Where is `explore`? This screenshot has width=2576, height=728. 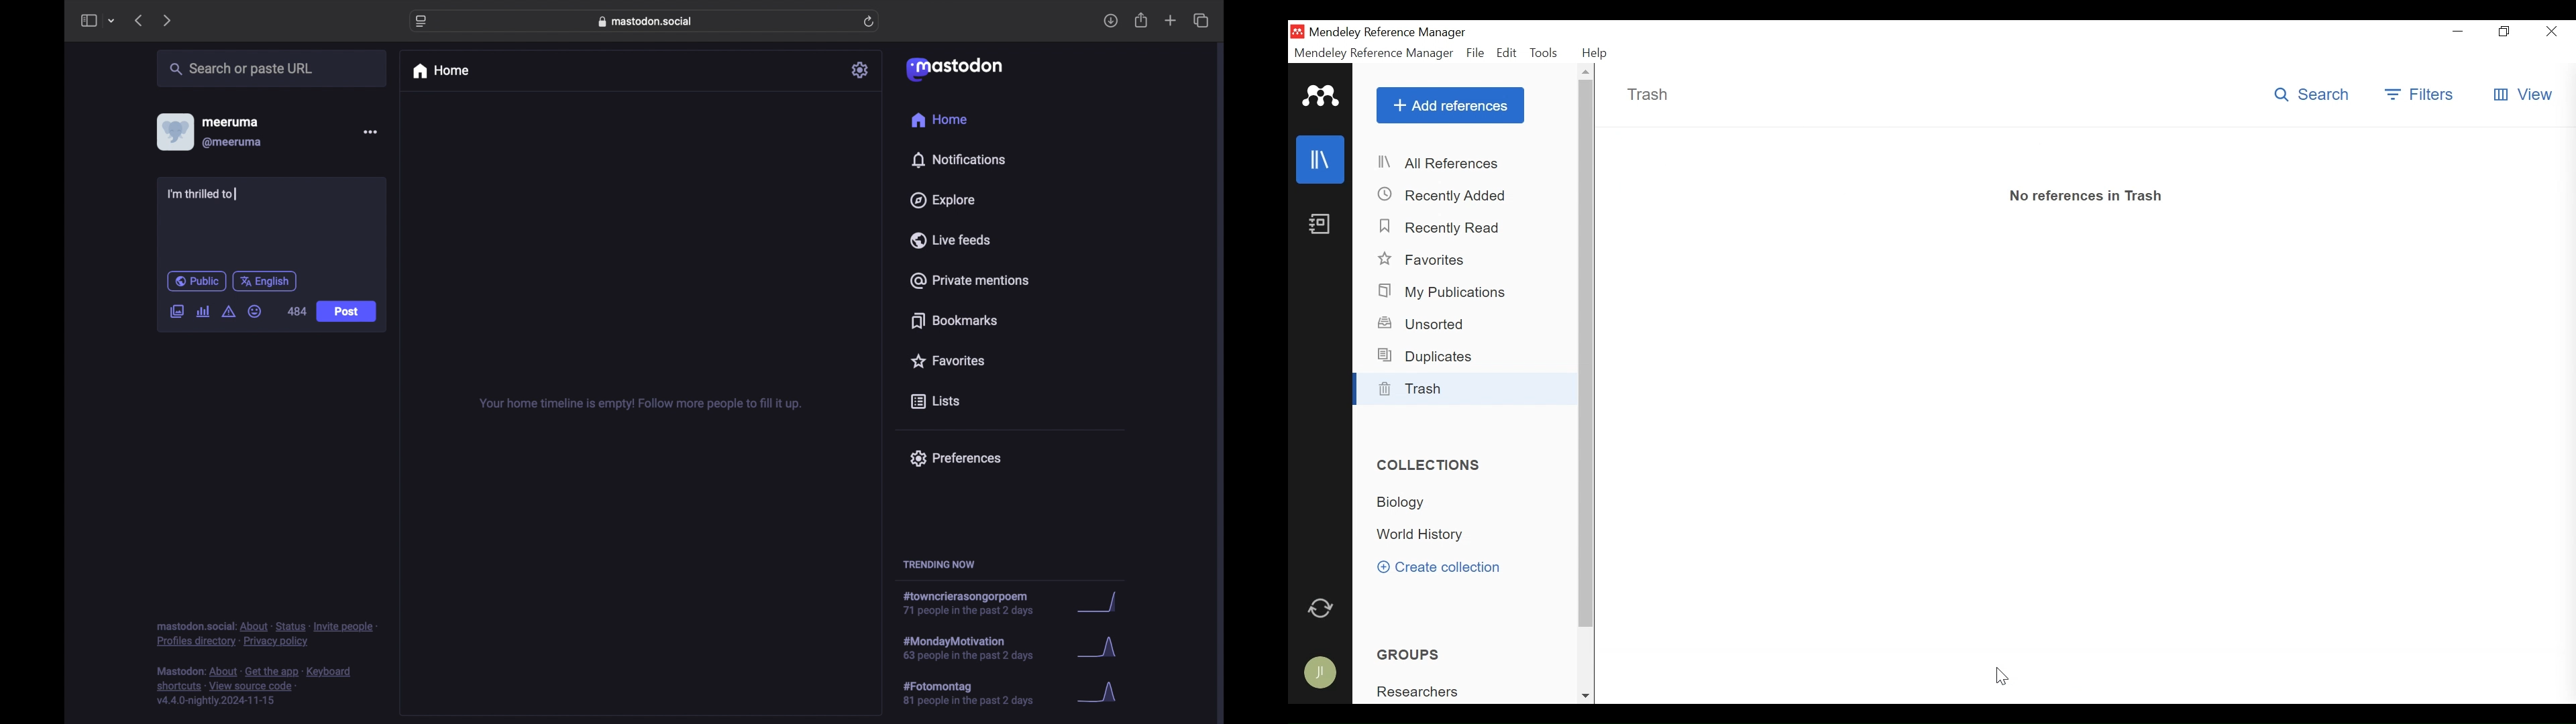 explore is located at coordinates (943, 200).